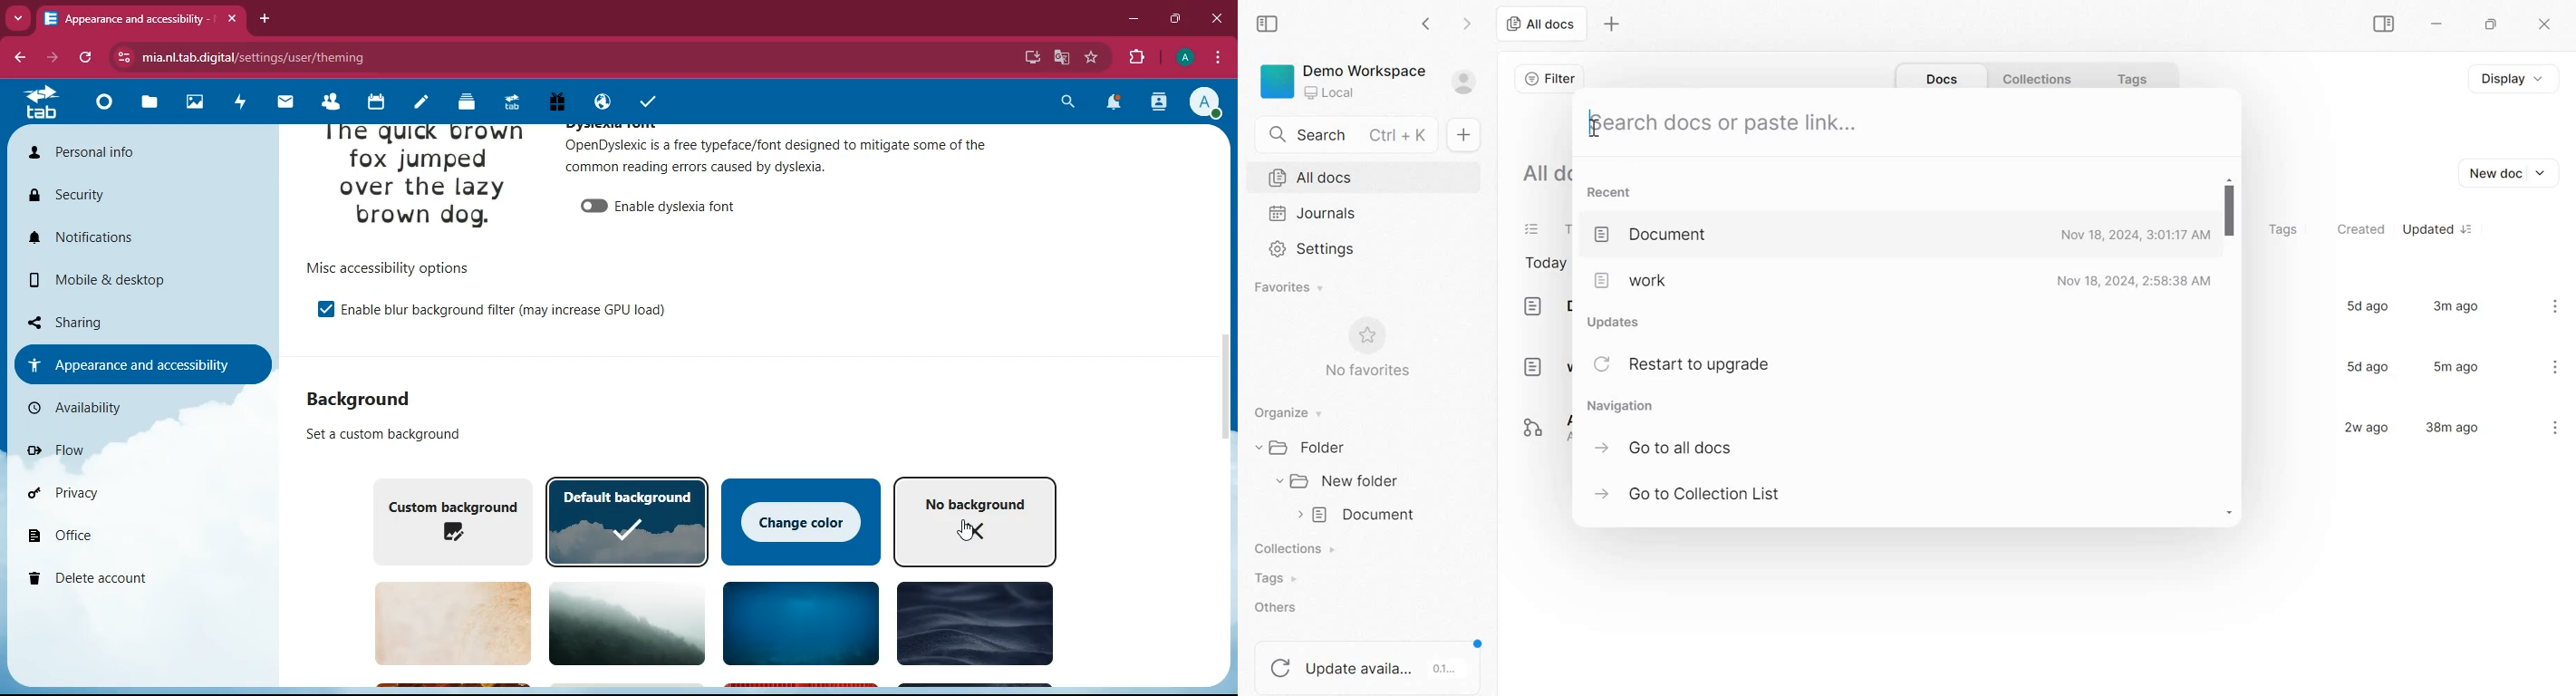 The width and height of the screenshot is (2576, 700). Describe the element at coordinates (386, 267) in the screenshot. I see `options` at that location.